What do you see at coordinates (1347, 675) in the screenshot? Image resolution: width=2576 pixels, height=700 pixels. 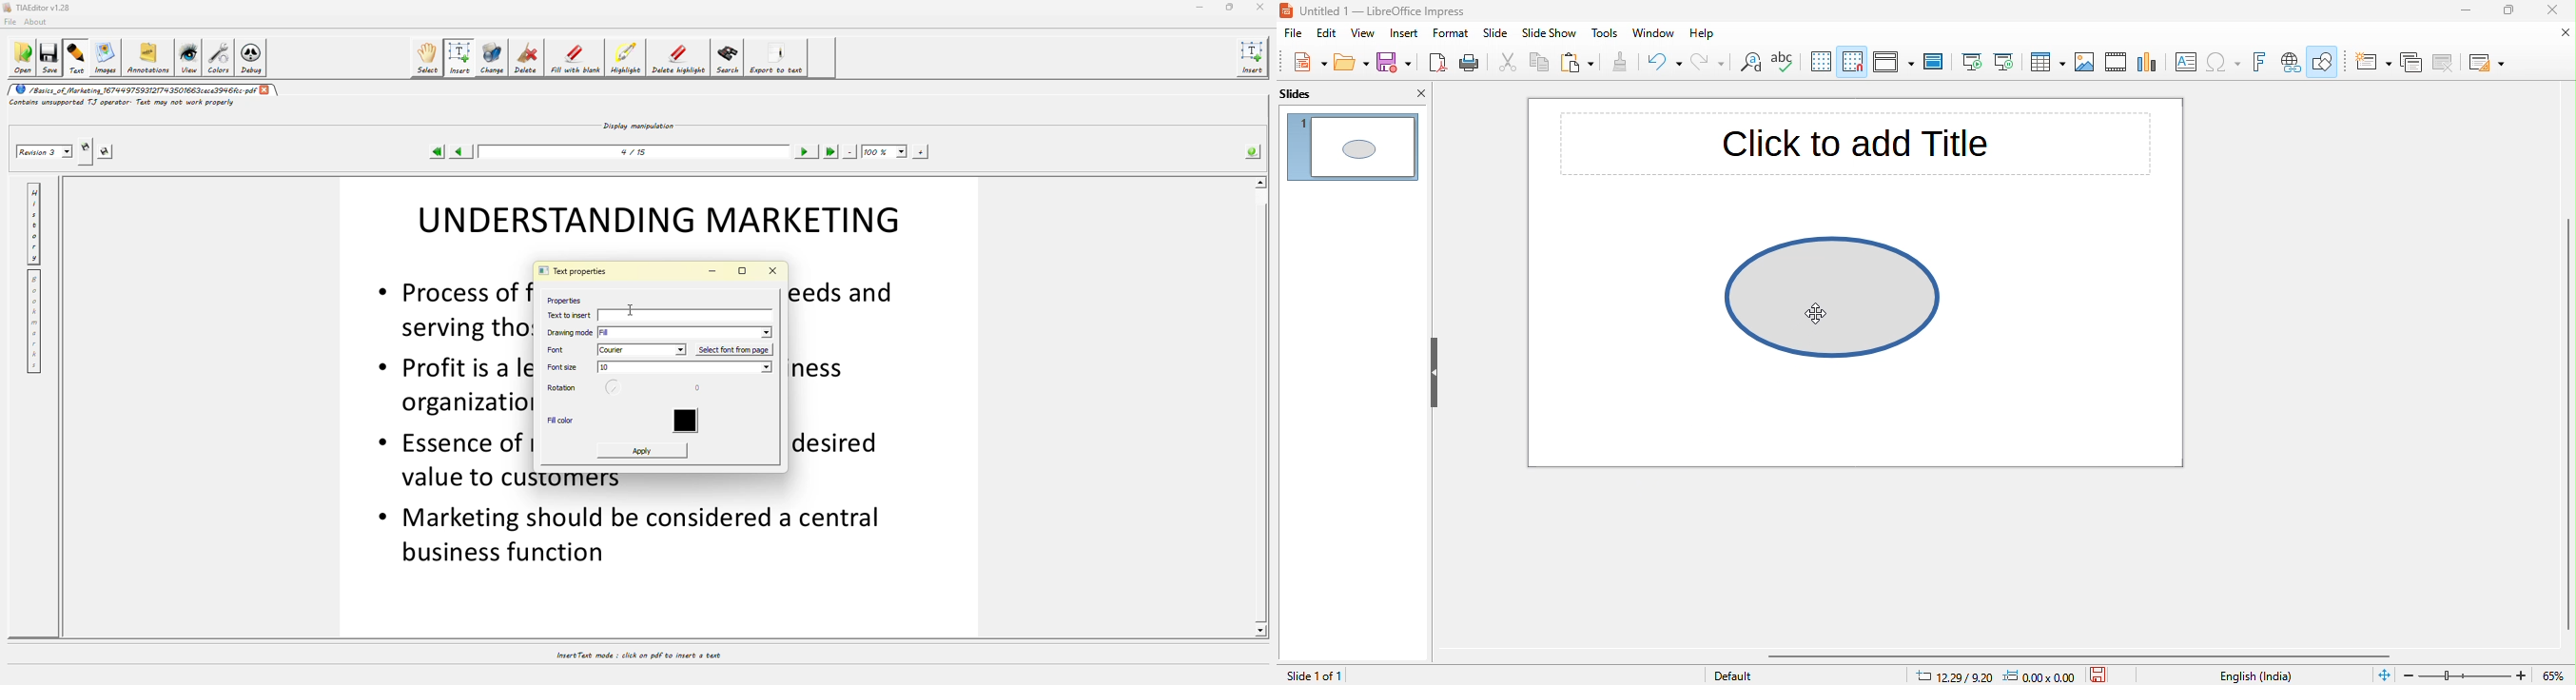 I see `slide 1 of 1` at bounding box center [1347, 675].